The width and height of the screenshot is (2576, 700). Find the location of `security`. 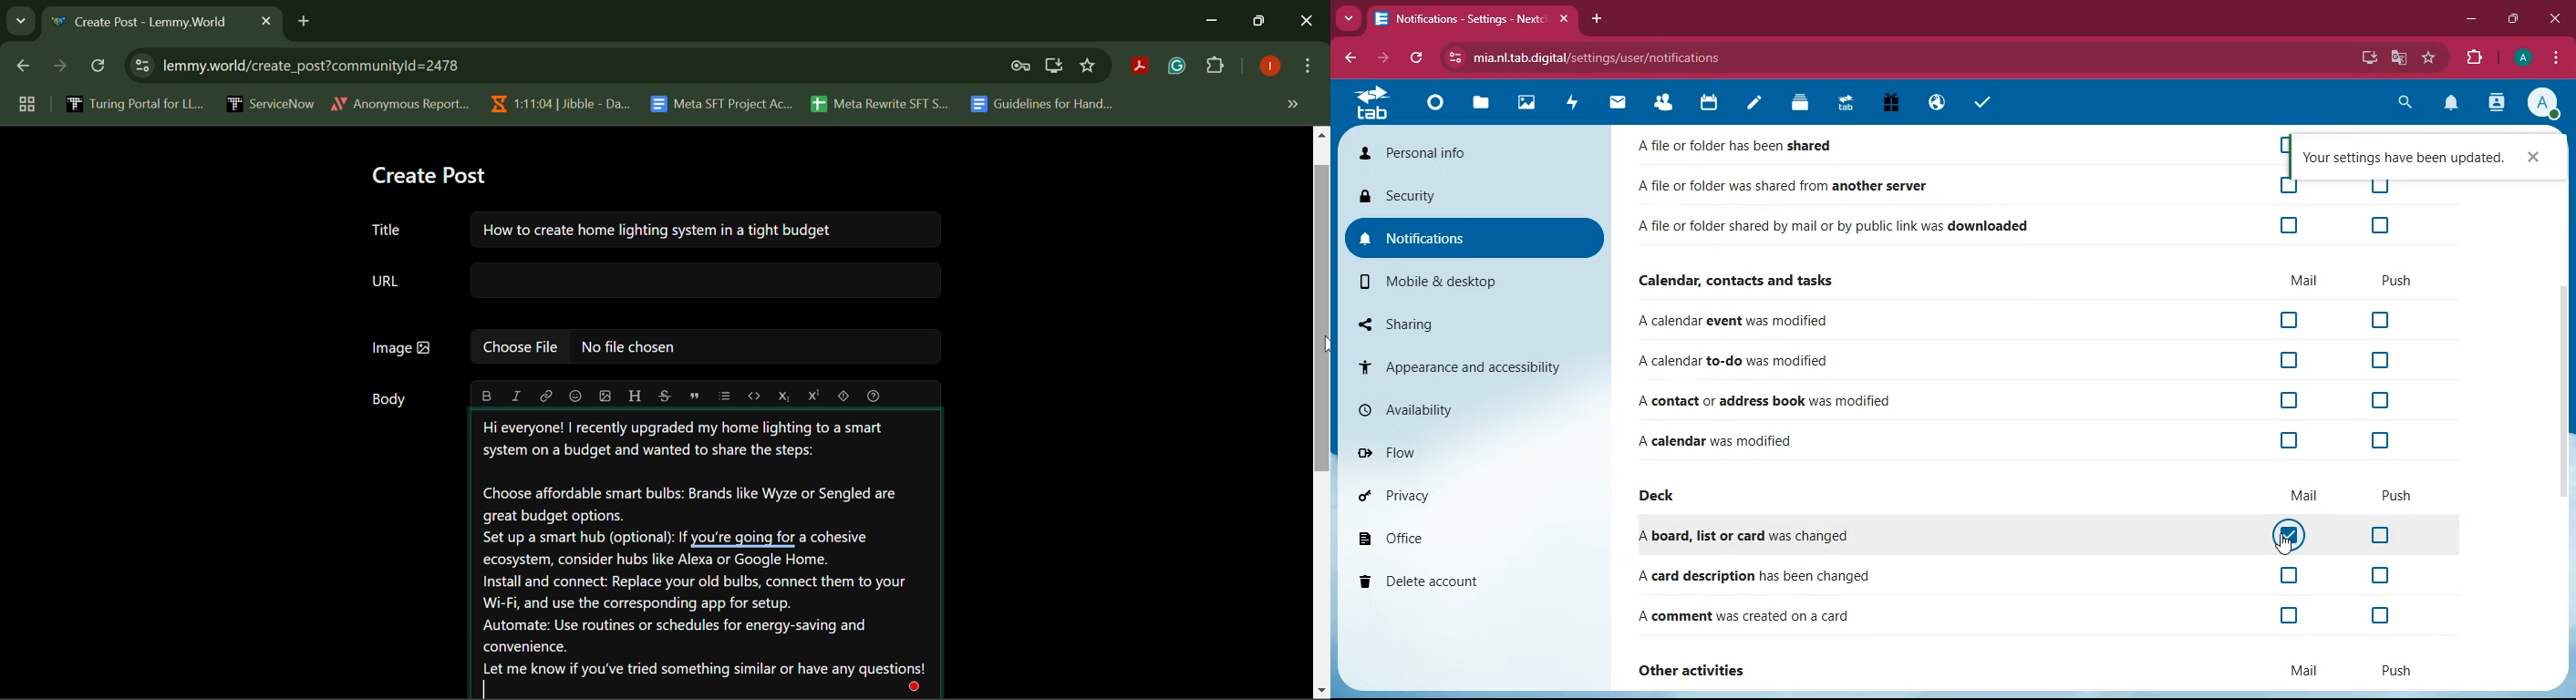

security is located at coordinates (1472, 197).